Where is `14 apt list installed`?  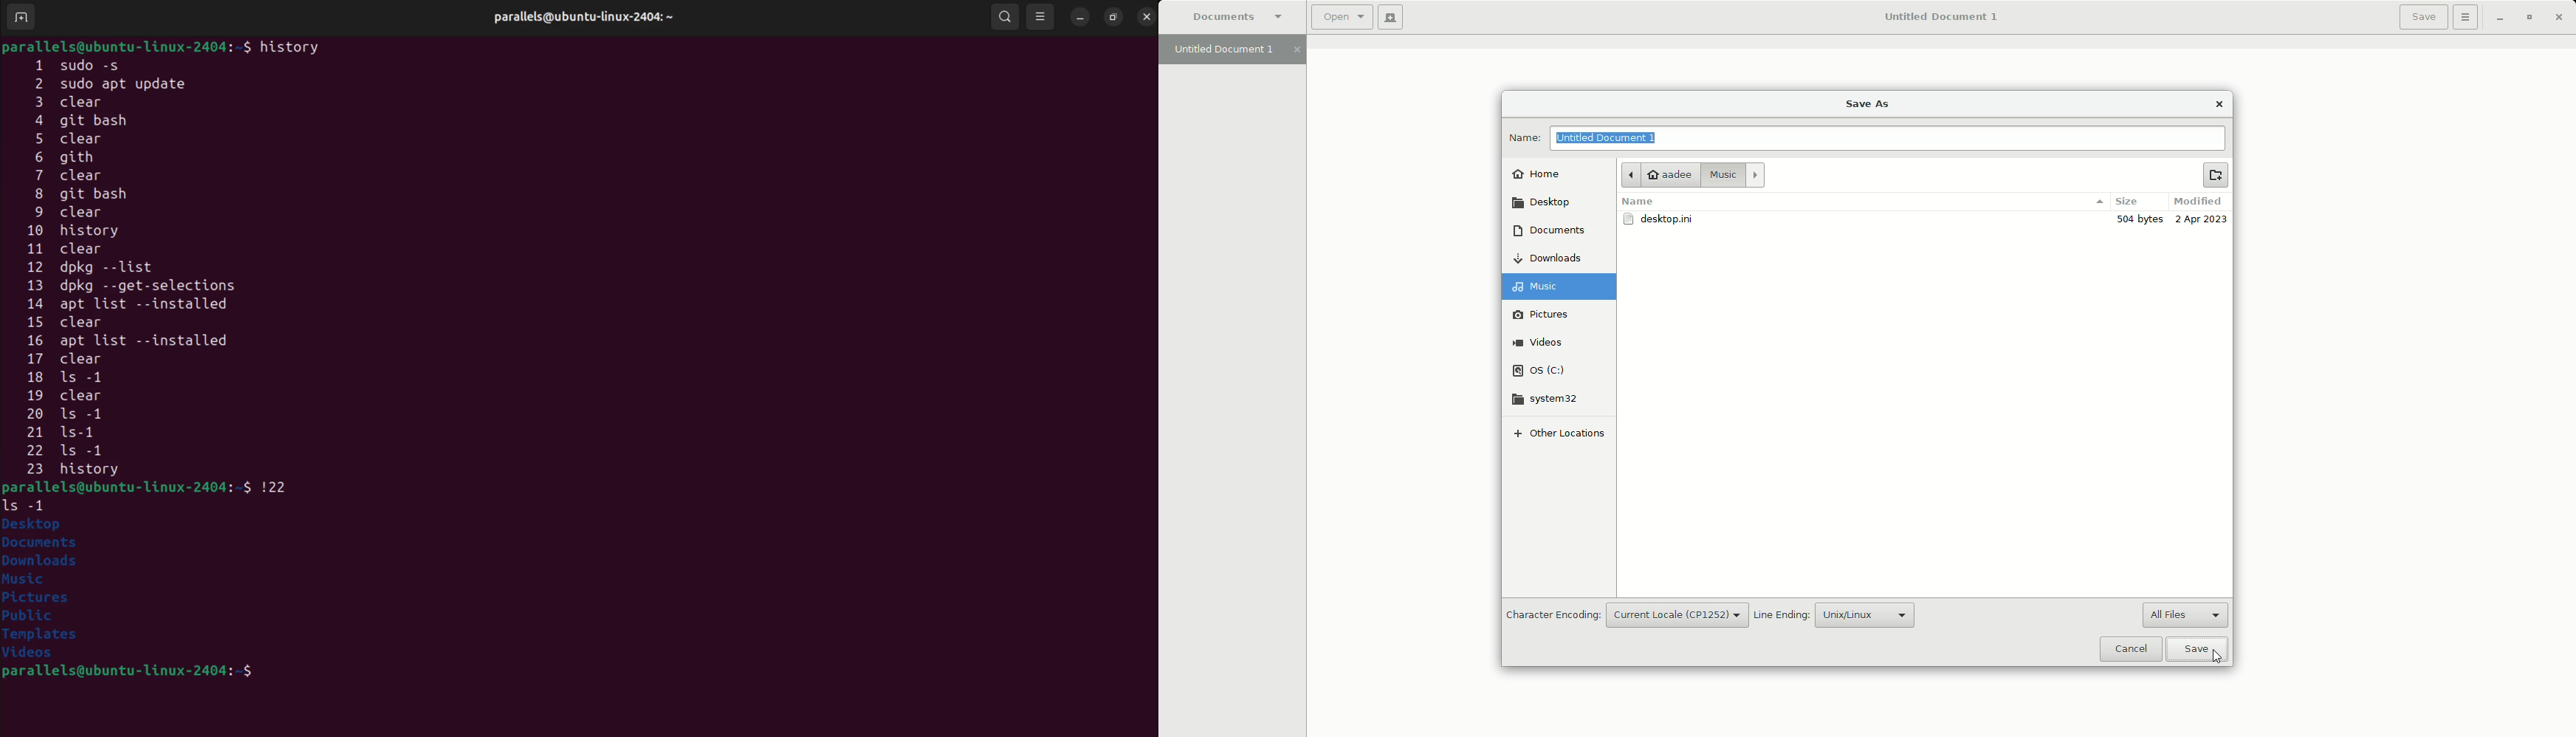 14 apt list installed is located at coordinates (139, 304).